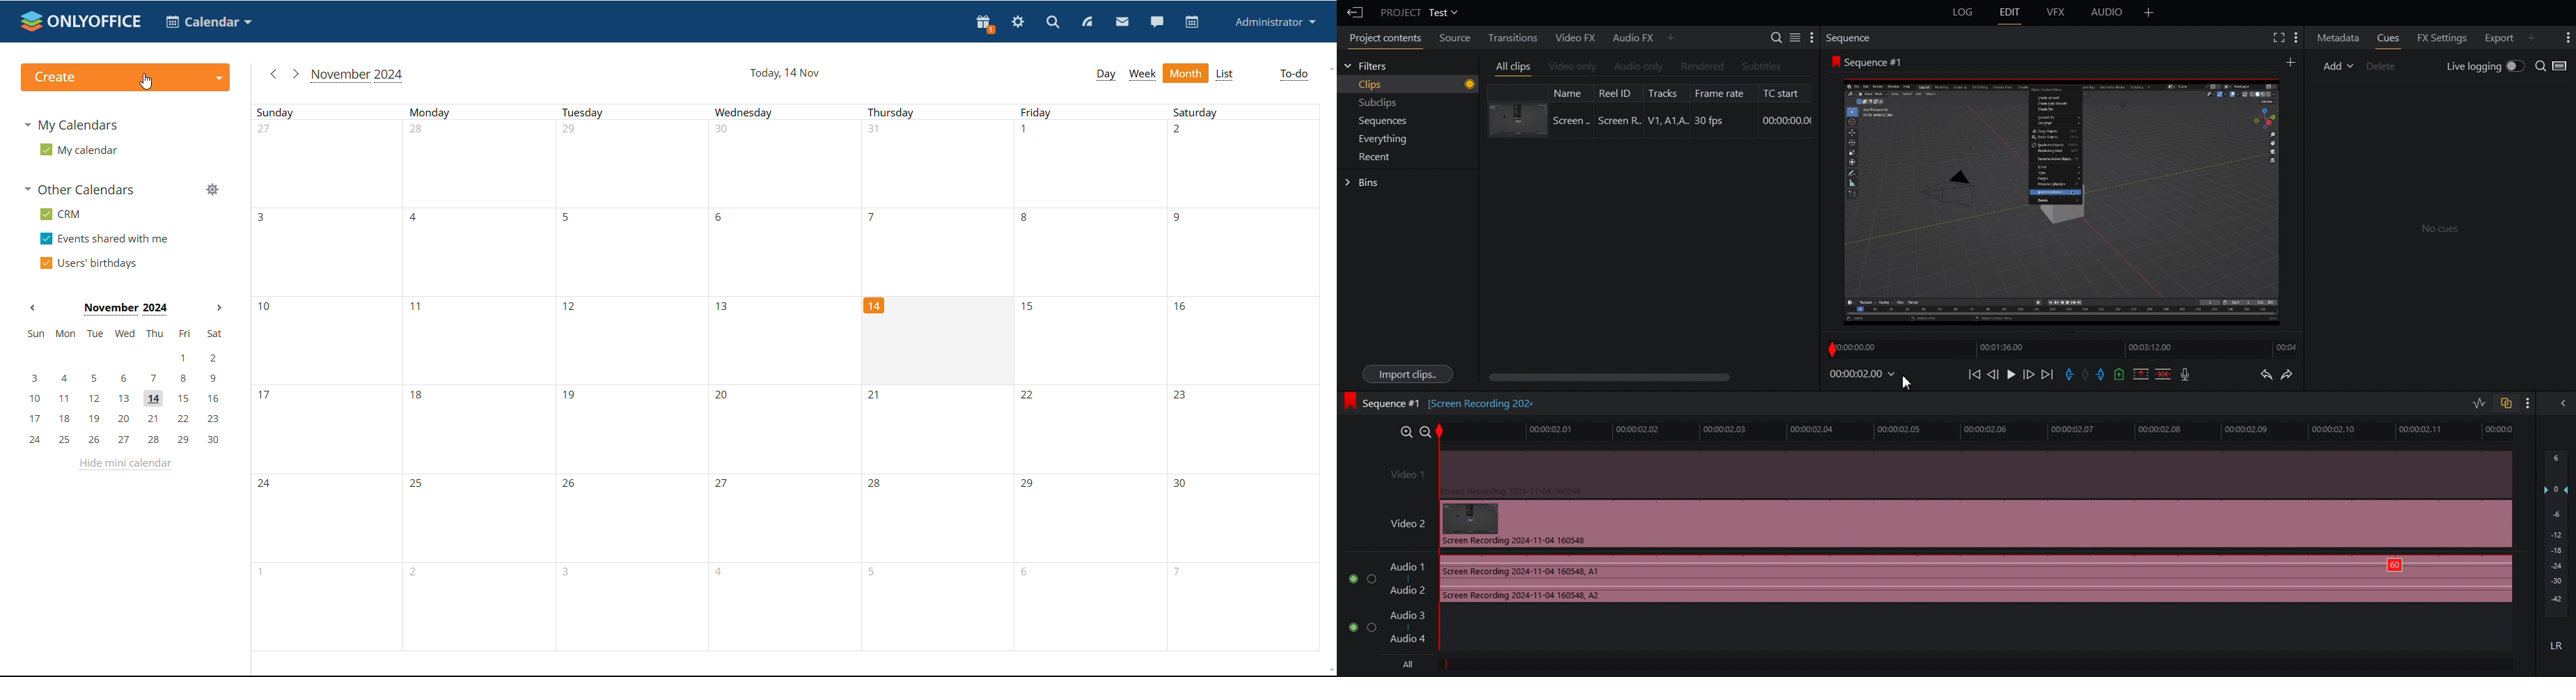  Describe the element at coordinates (1908, 382) in the screenshot. I see `Cursor` at that location.